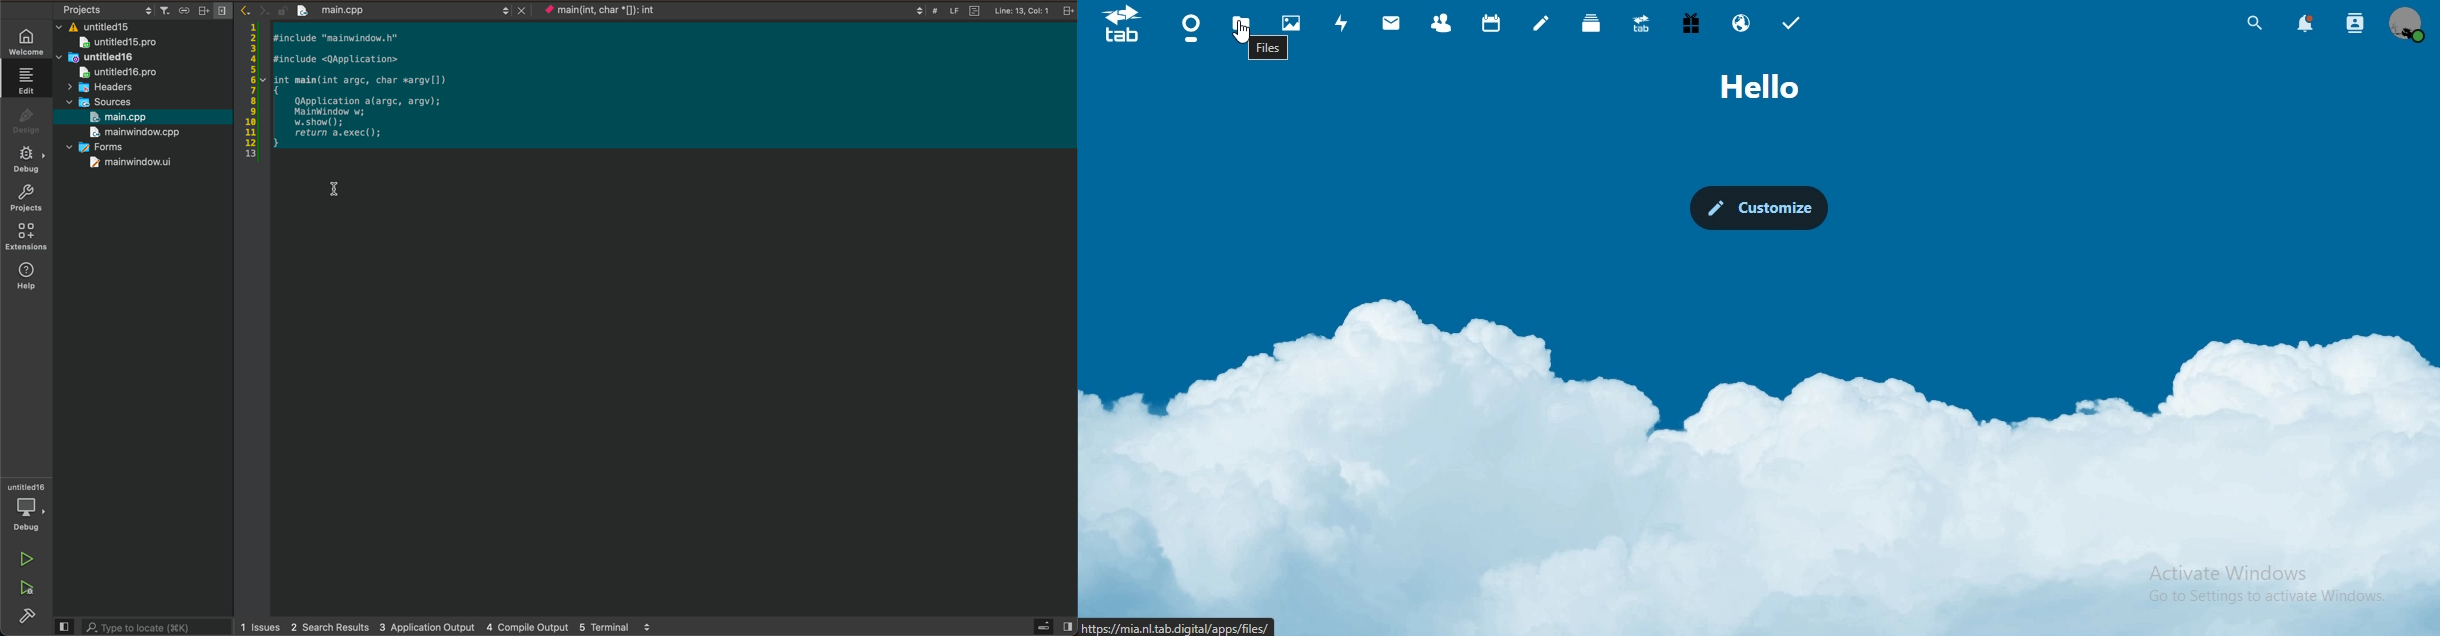  What do you see at coordinates (1447, 25) in the screenshot?
I see `contacts` at bounding box center [1447, 25].